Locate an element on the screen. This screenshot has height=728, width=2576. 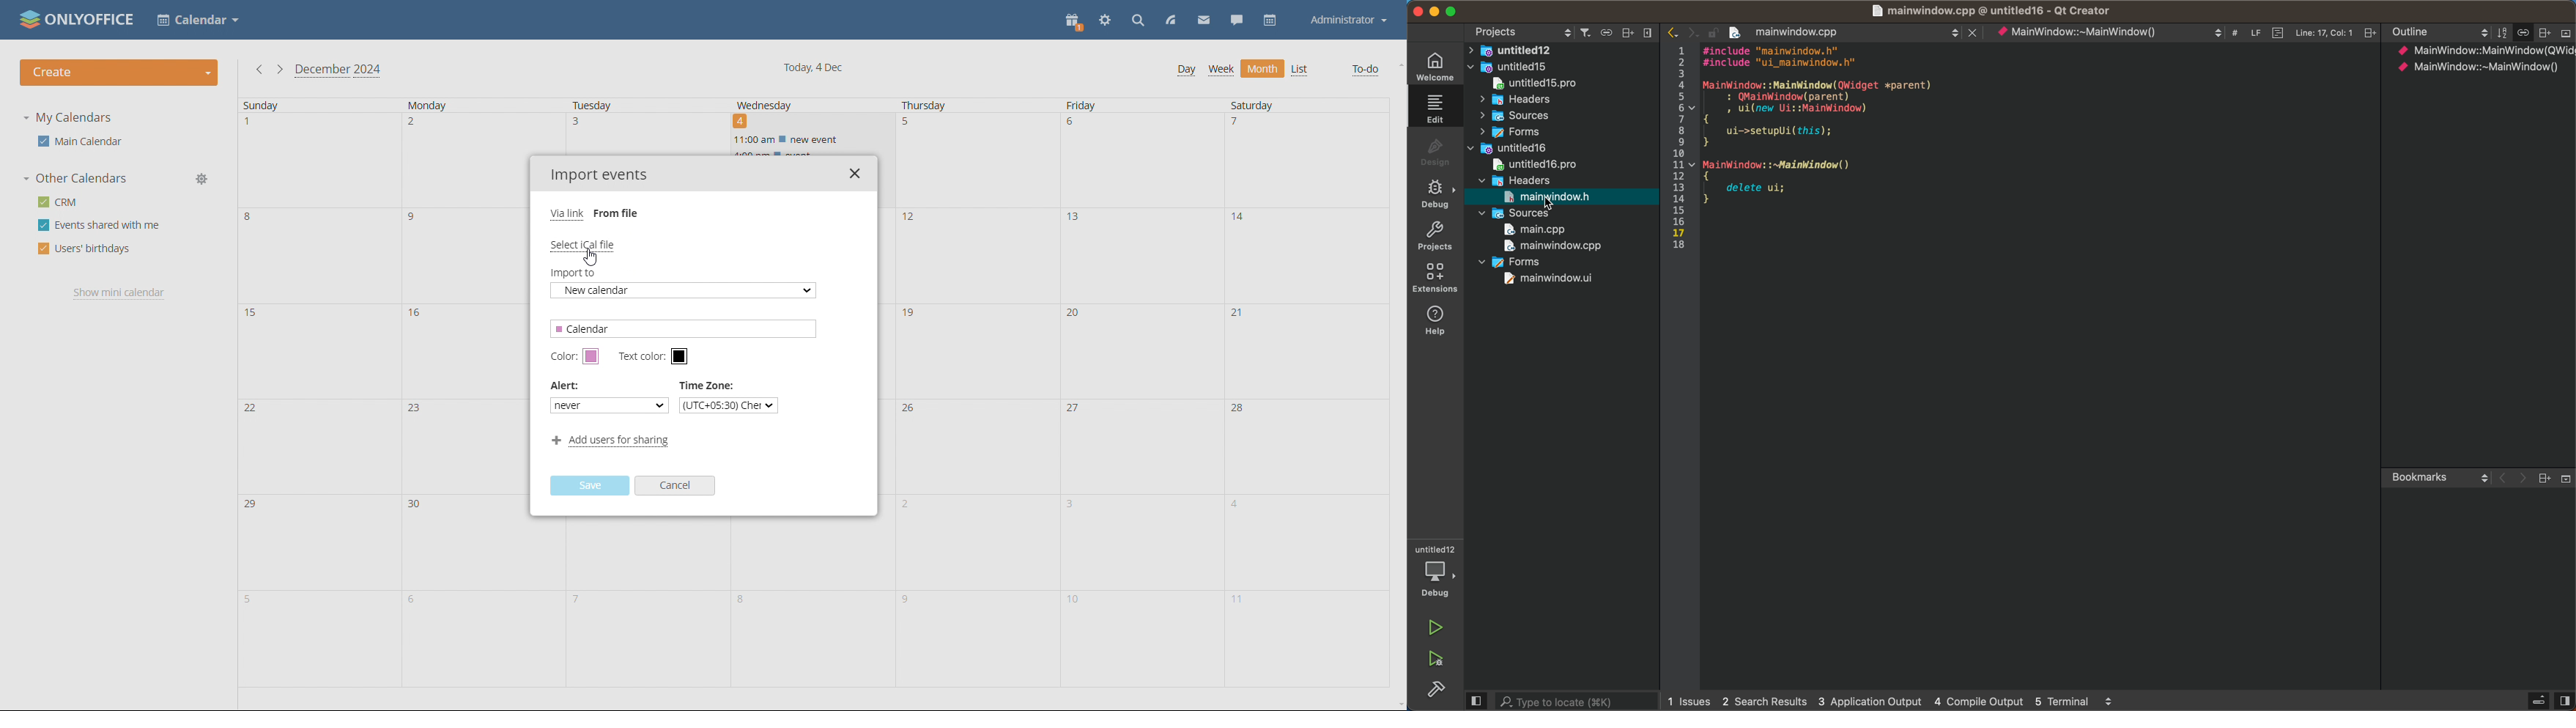
close sidebar is located at coordinates (2548, 700).